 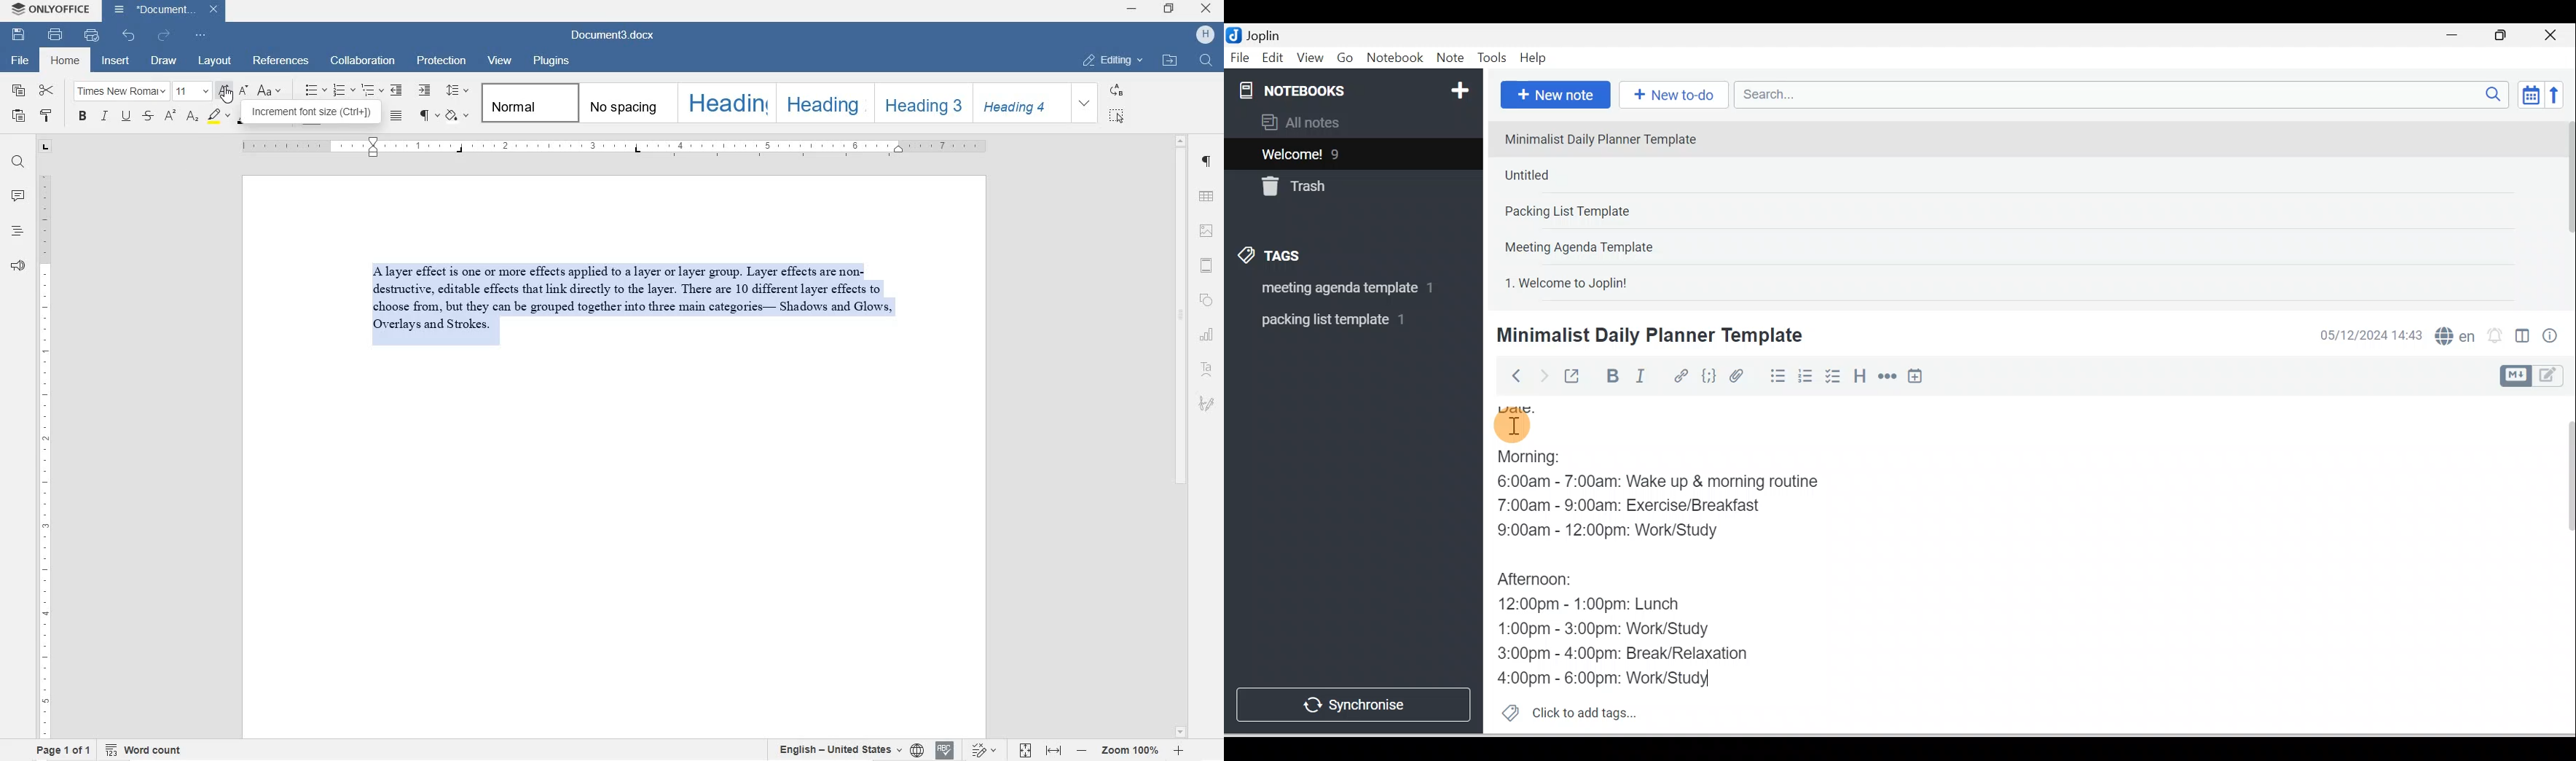 What do you see at coordinates (1775, 376) in the screenshot?
I see `Bulleted list` at bounding box center [1775, 376].